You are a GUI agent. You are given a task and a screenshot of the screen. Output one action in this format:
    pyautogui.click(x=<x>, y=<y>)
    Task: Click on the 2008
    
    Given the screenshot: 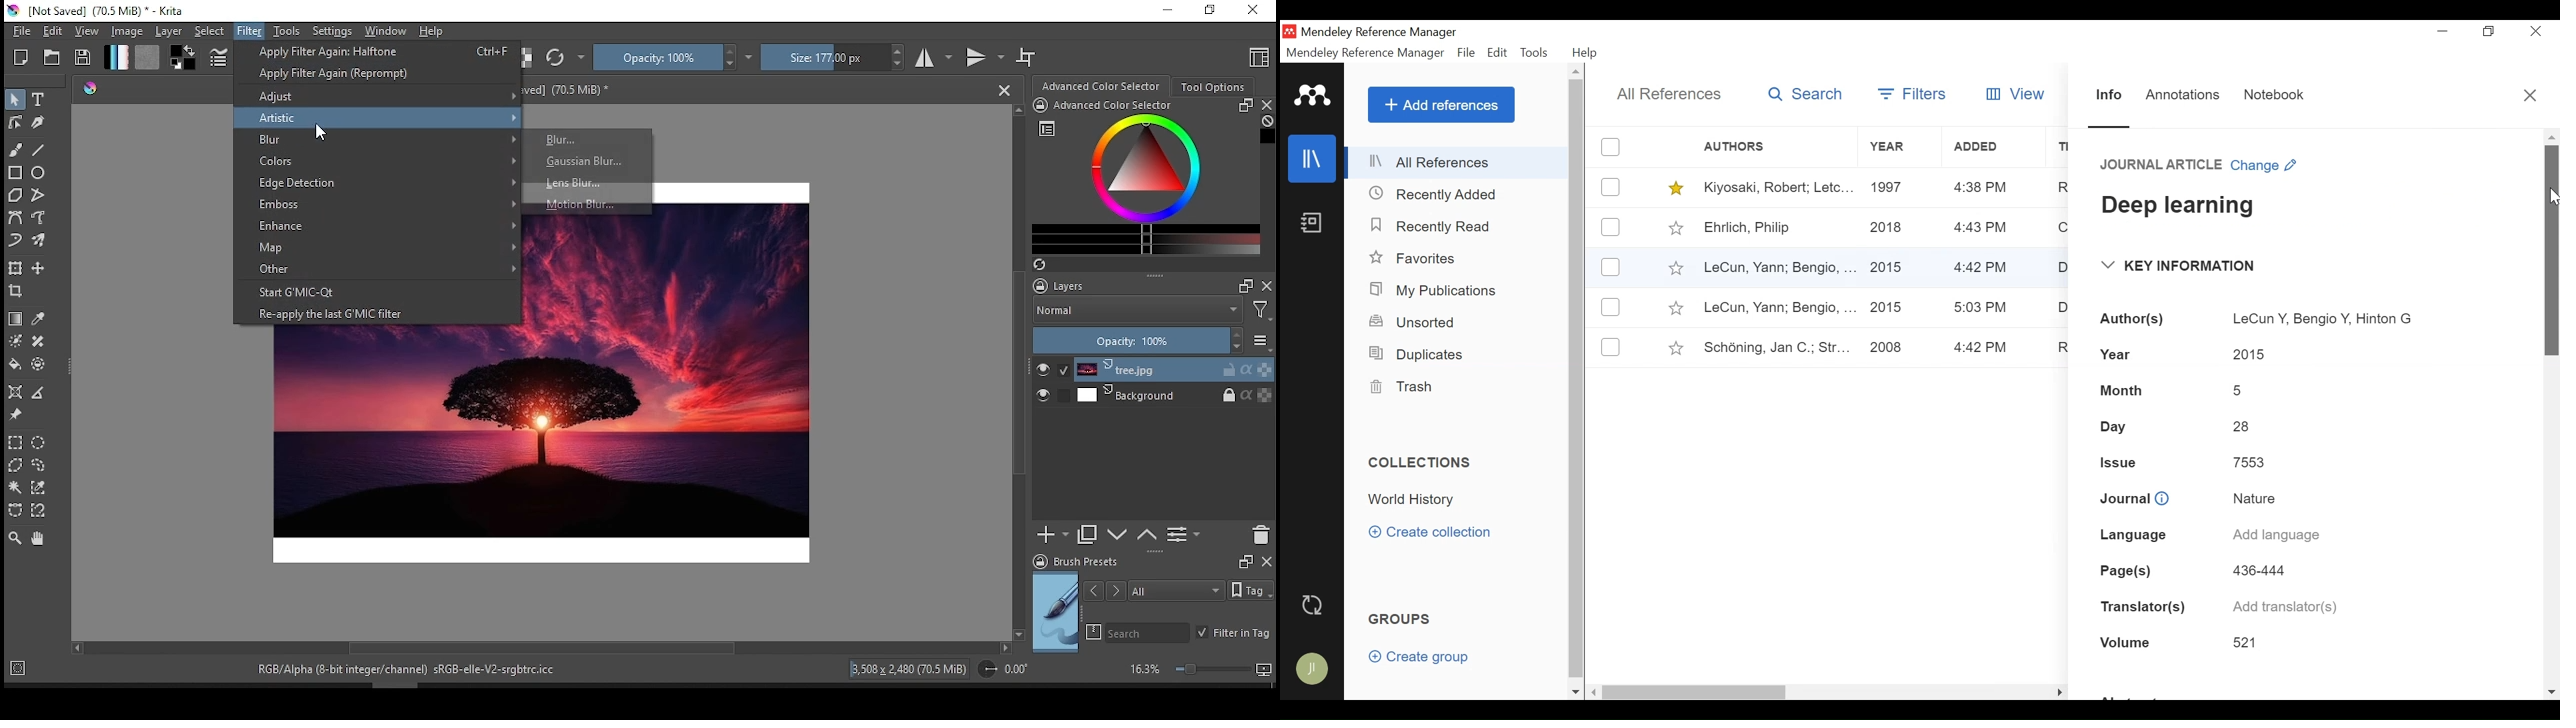 What is the action you would take?
    pyautogui.click(x=1886, y=347)
    